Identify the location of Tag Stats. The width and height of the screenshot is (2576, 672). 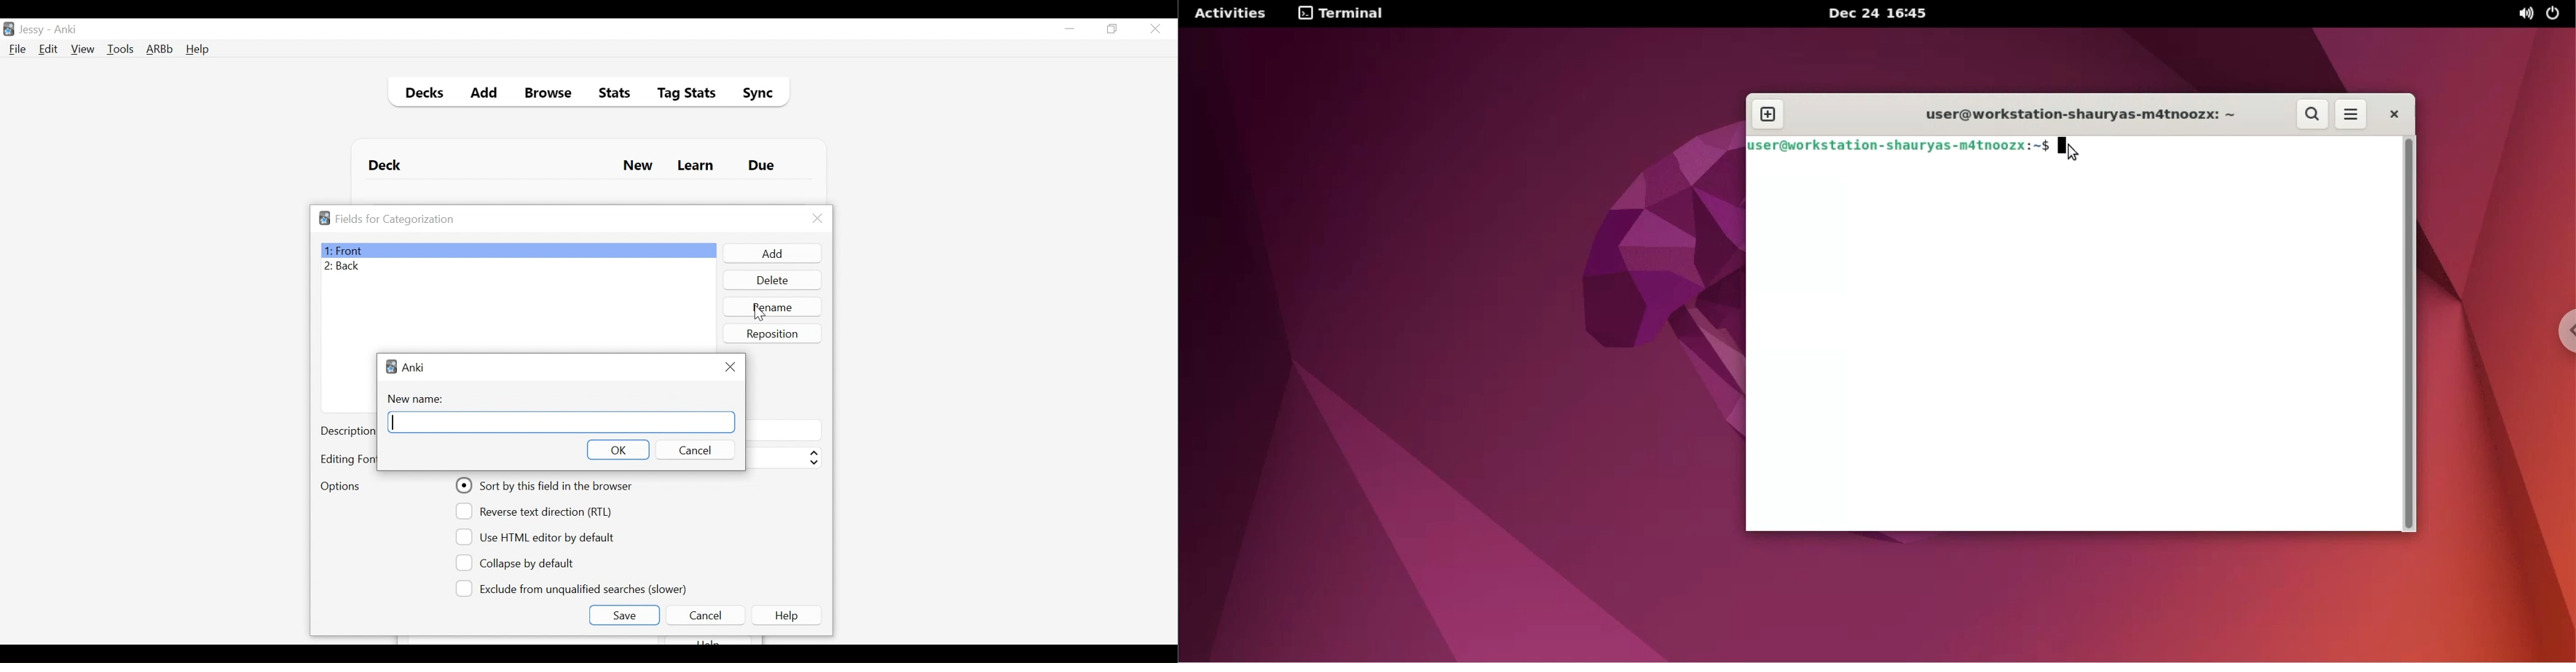
(680, 95).